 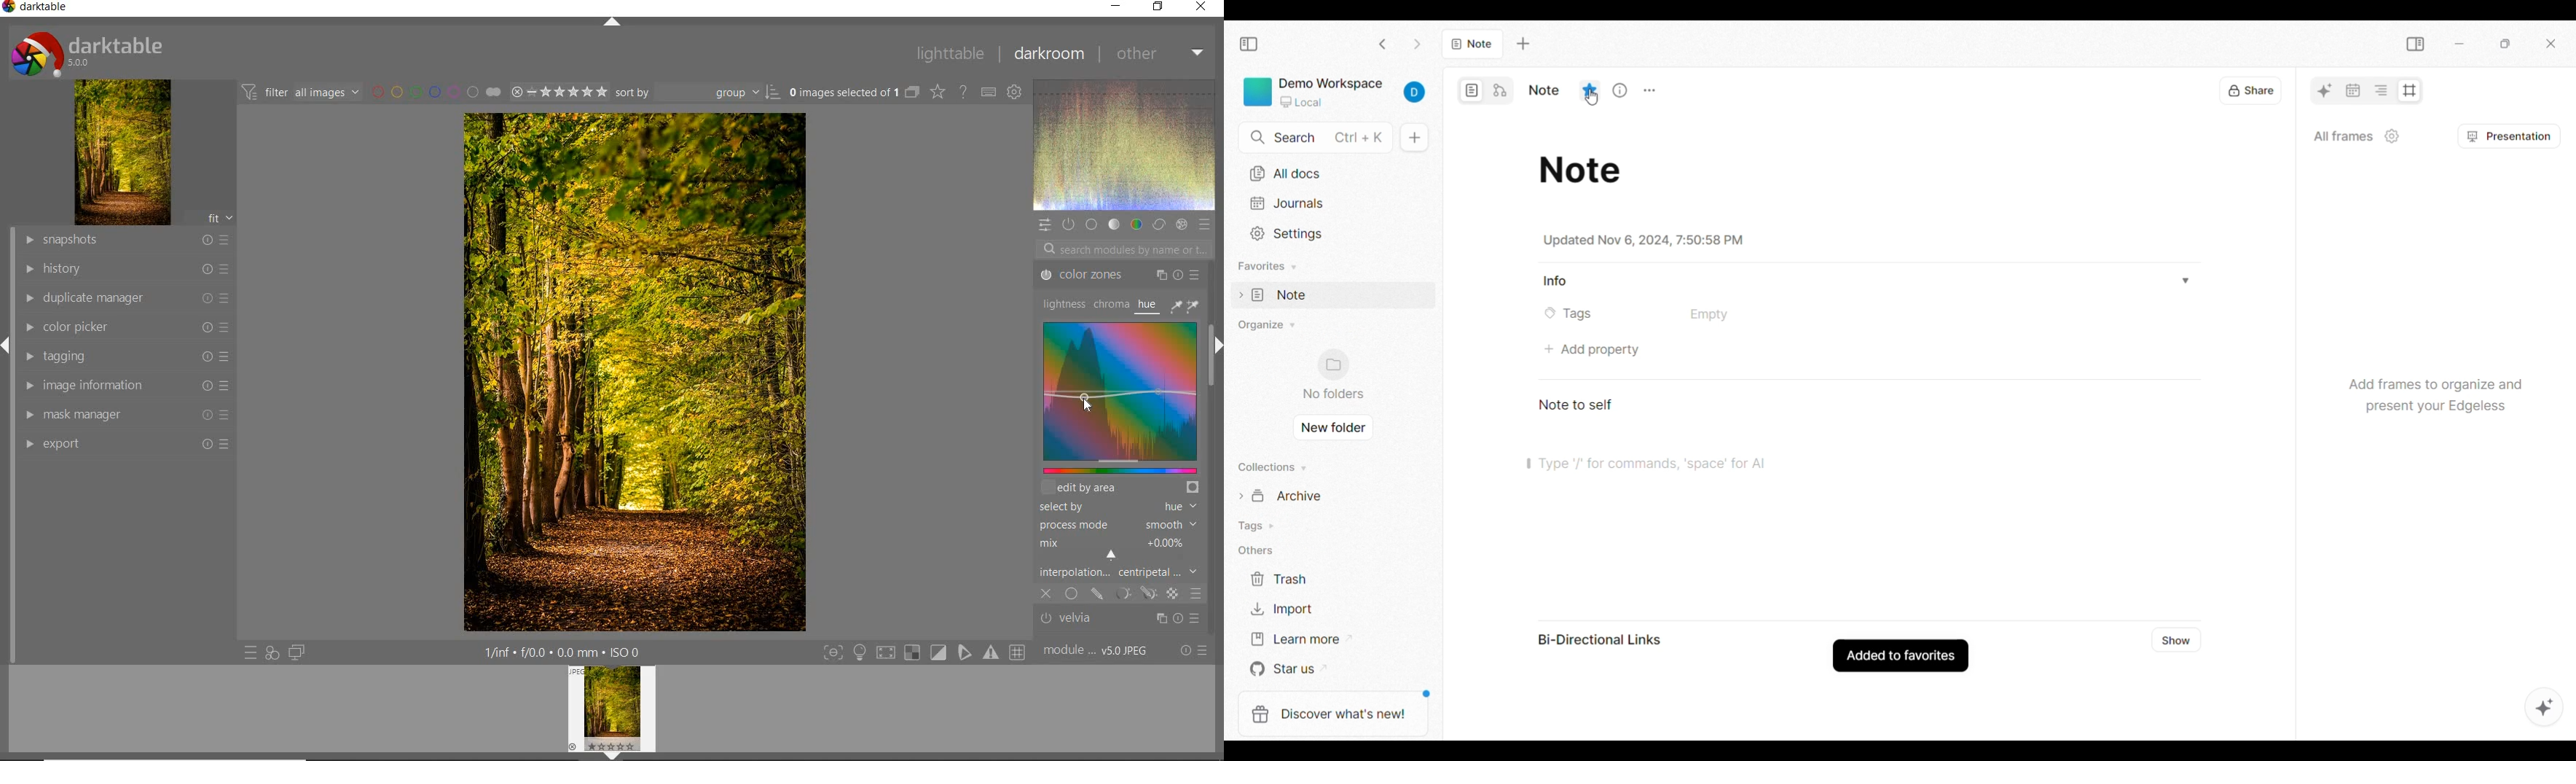 I want to click on HISTORY, so click(x=124, y=270).